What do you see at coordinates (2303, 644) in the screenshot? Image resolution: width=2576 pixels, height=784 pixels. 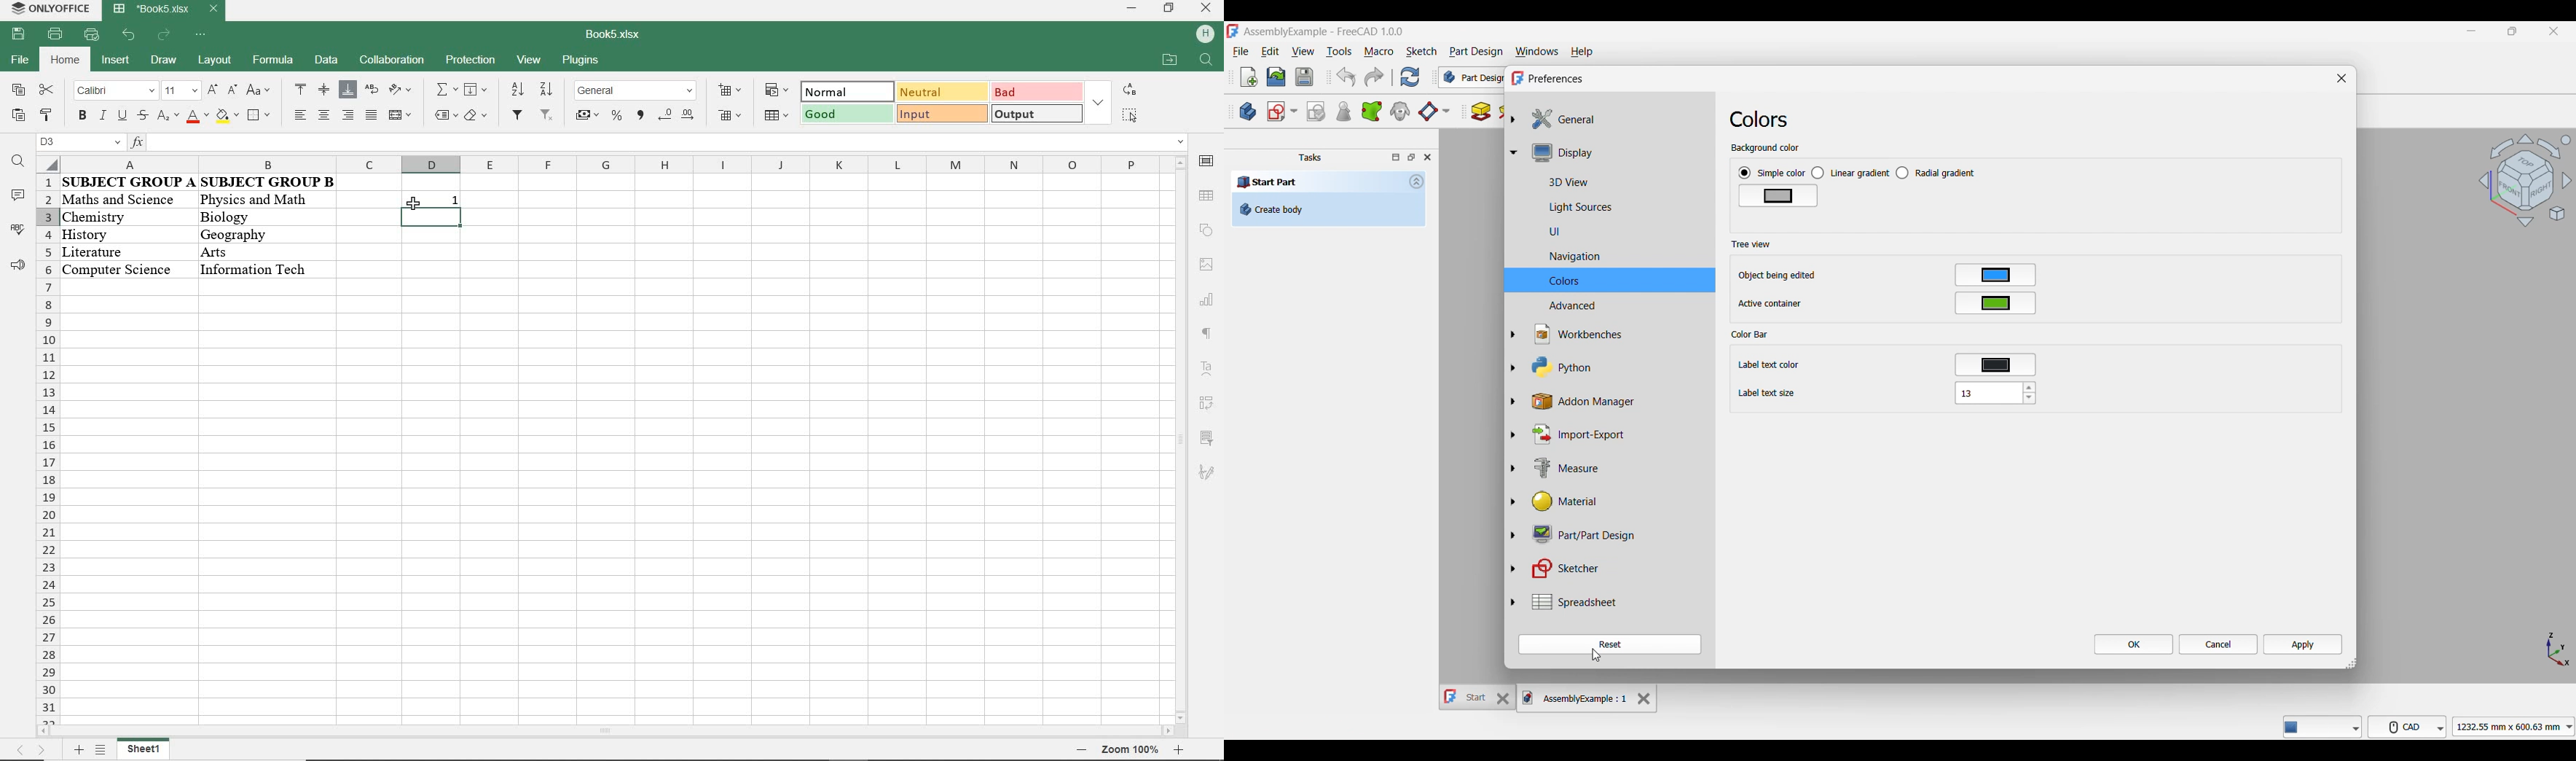 I see `Apply` at bounding box center [2303, 644].